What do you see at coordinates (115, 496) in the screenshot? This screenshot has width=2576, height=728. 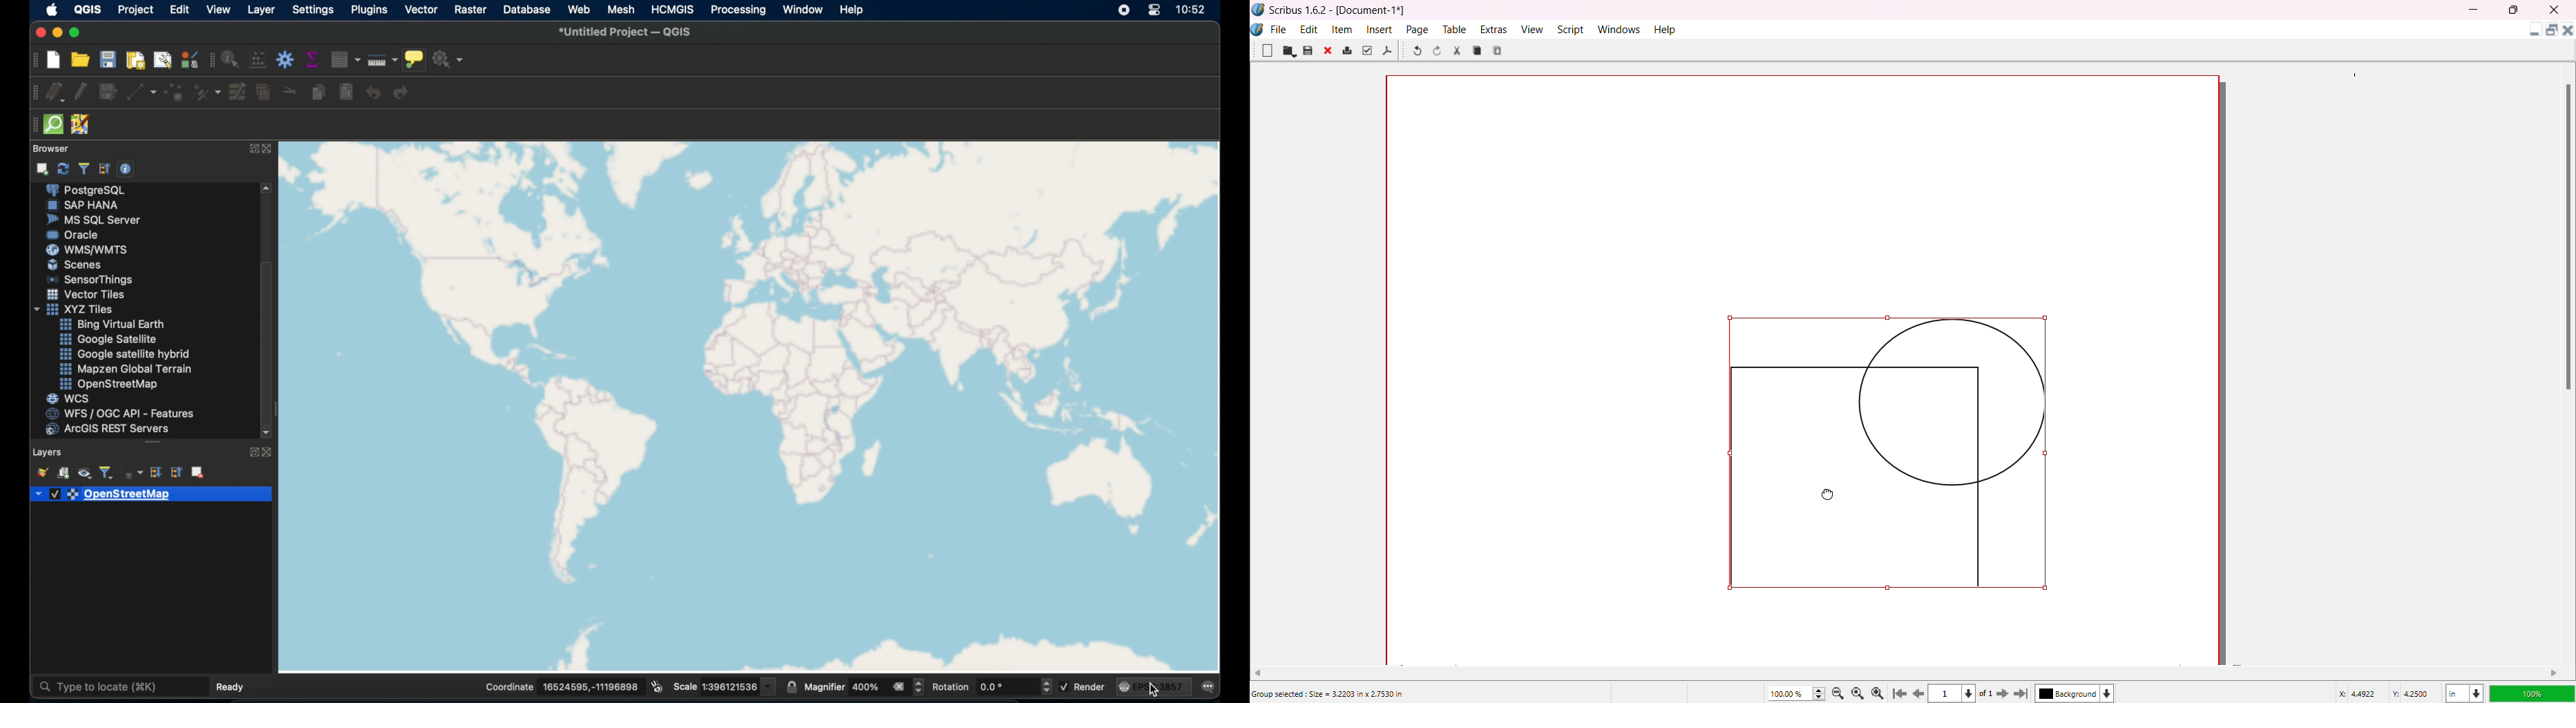 I see `openstreetmap` at bounding box center [115, 496].